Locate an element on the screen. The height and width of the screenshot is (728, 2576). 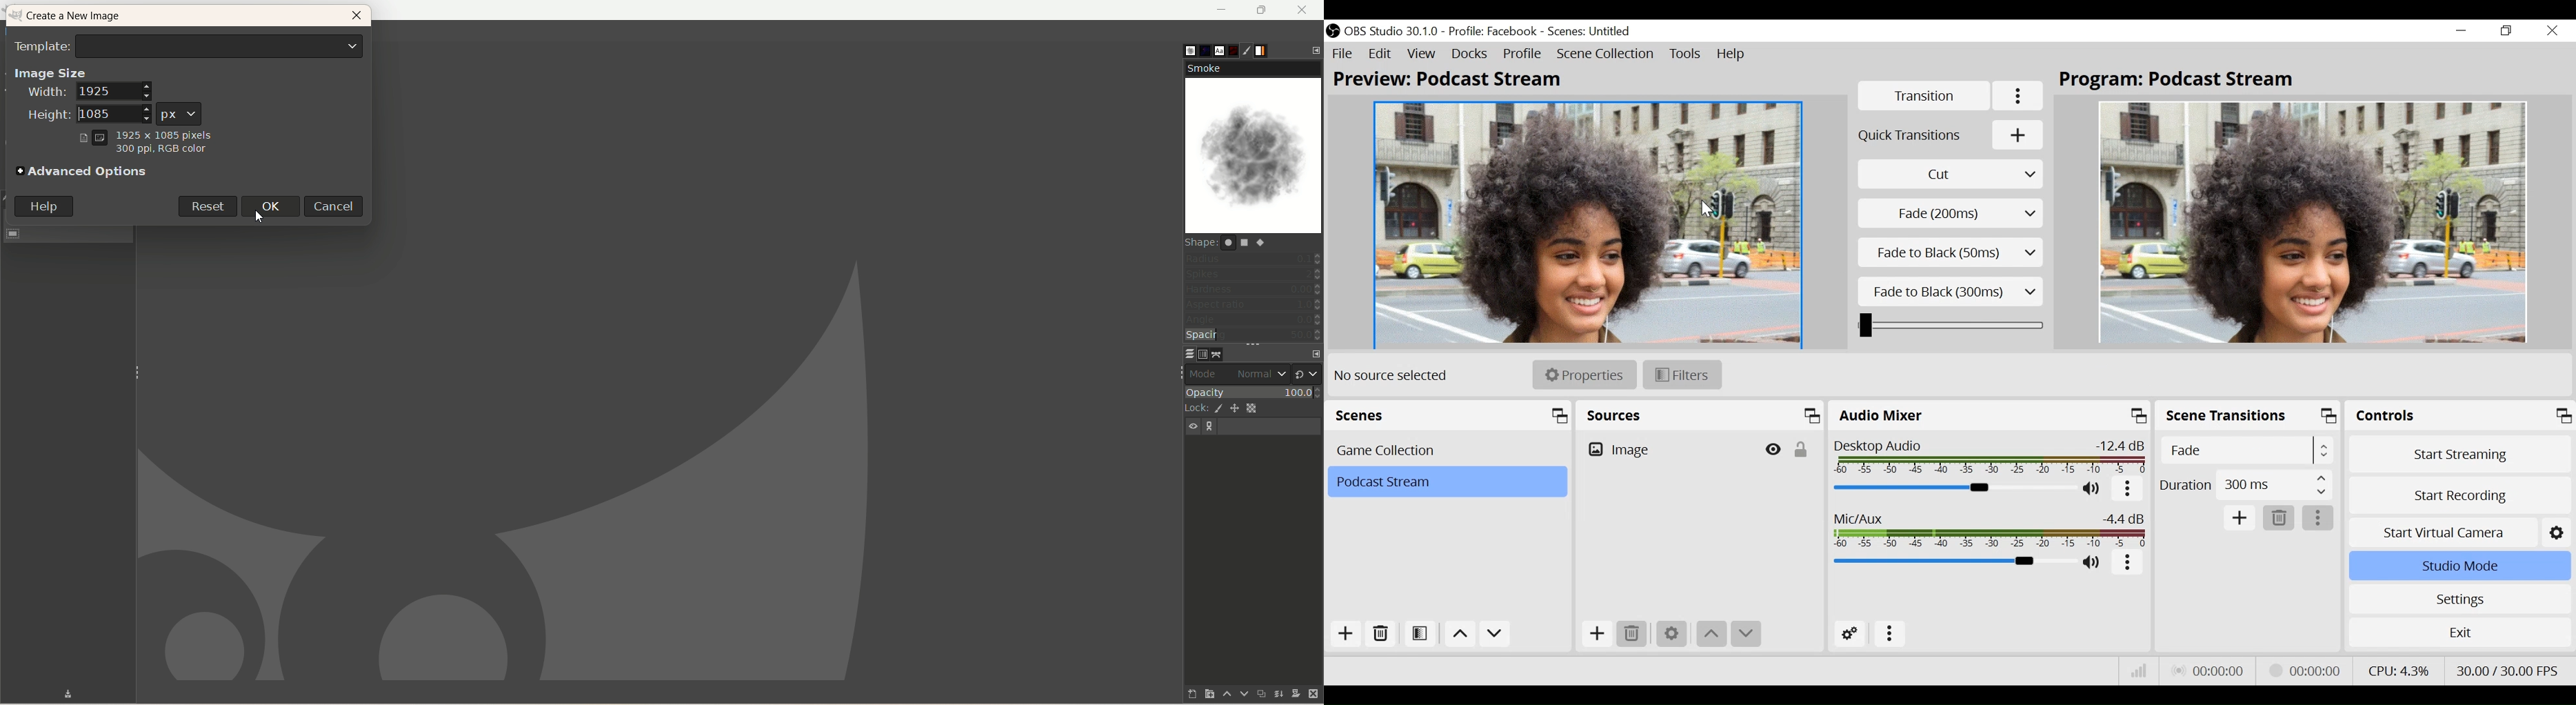
Restore is located at coordinates (2505, 31).